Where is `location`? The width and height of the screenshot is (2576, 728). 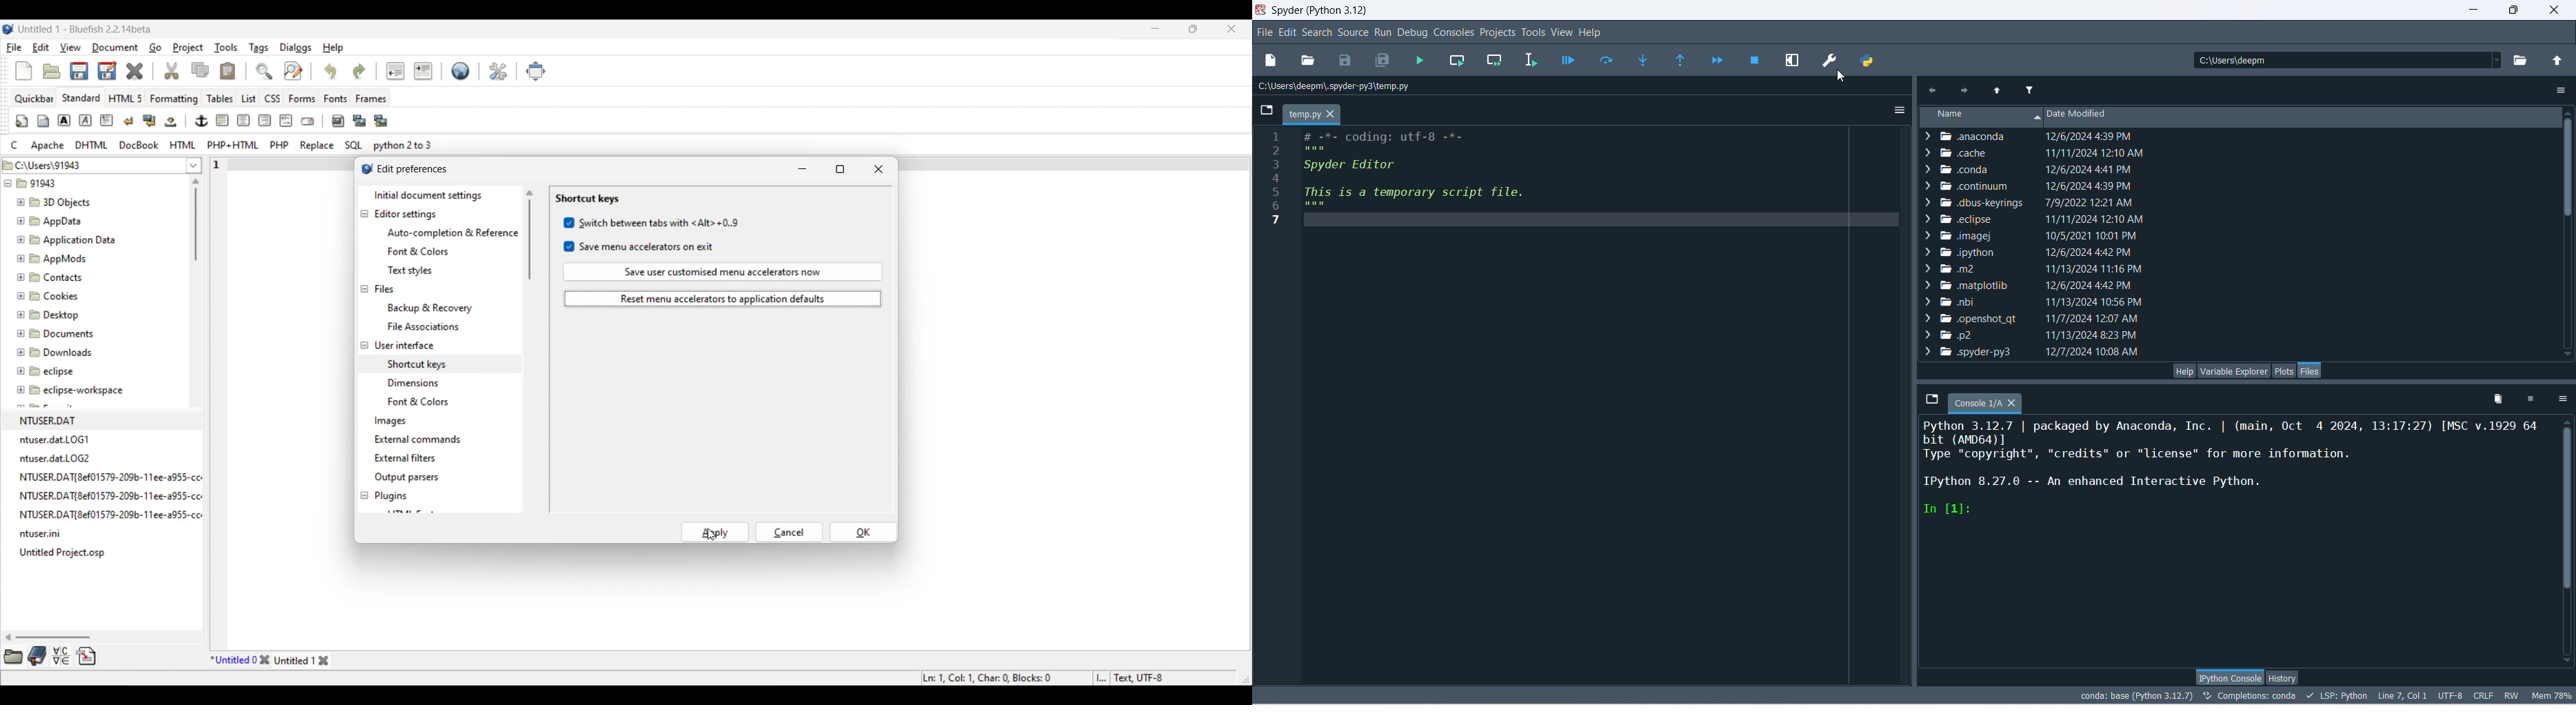 location is located at coordinates (1337, 86).